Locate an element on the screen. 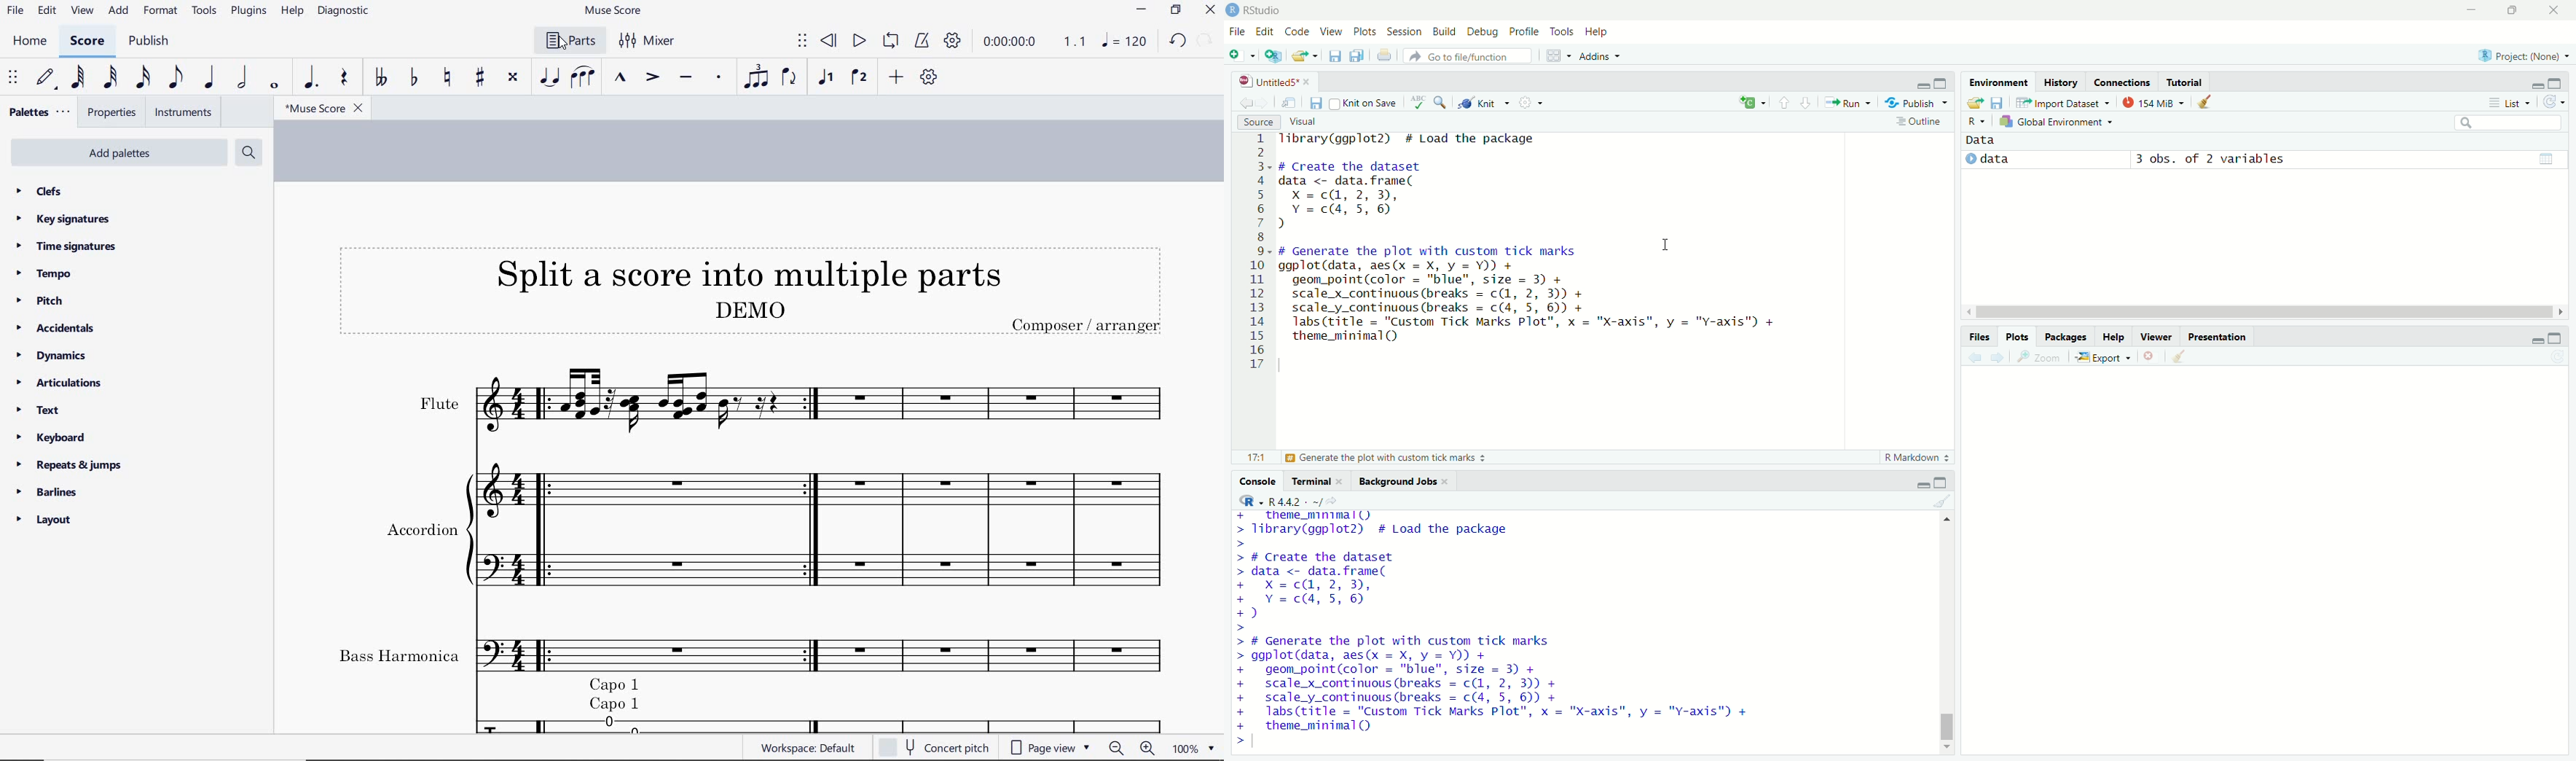 Image resolution: width=2576 pixels, height=784 pixels. cursor is located at coordinates (1665, 245).